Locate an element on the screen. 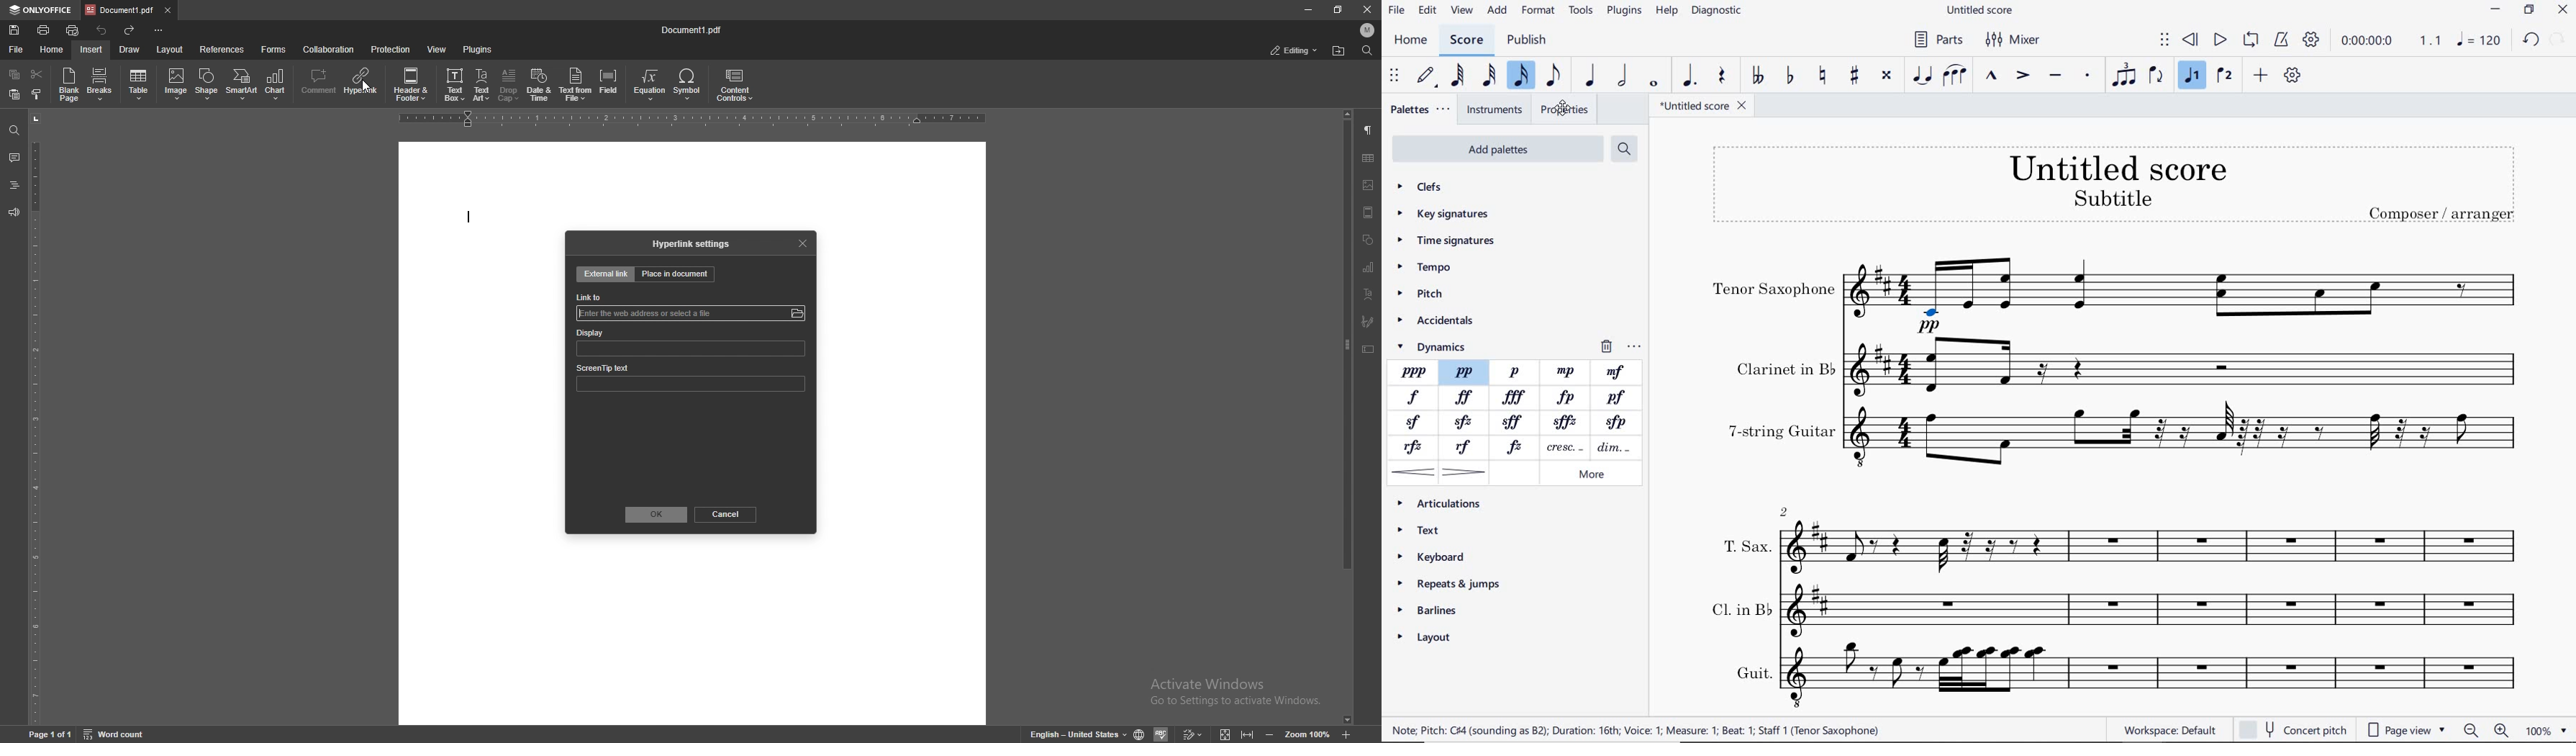  cursor is located at coordinates (366, 88).